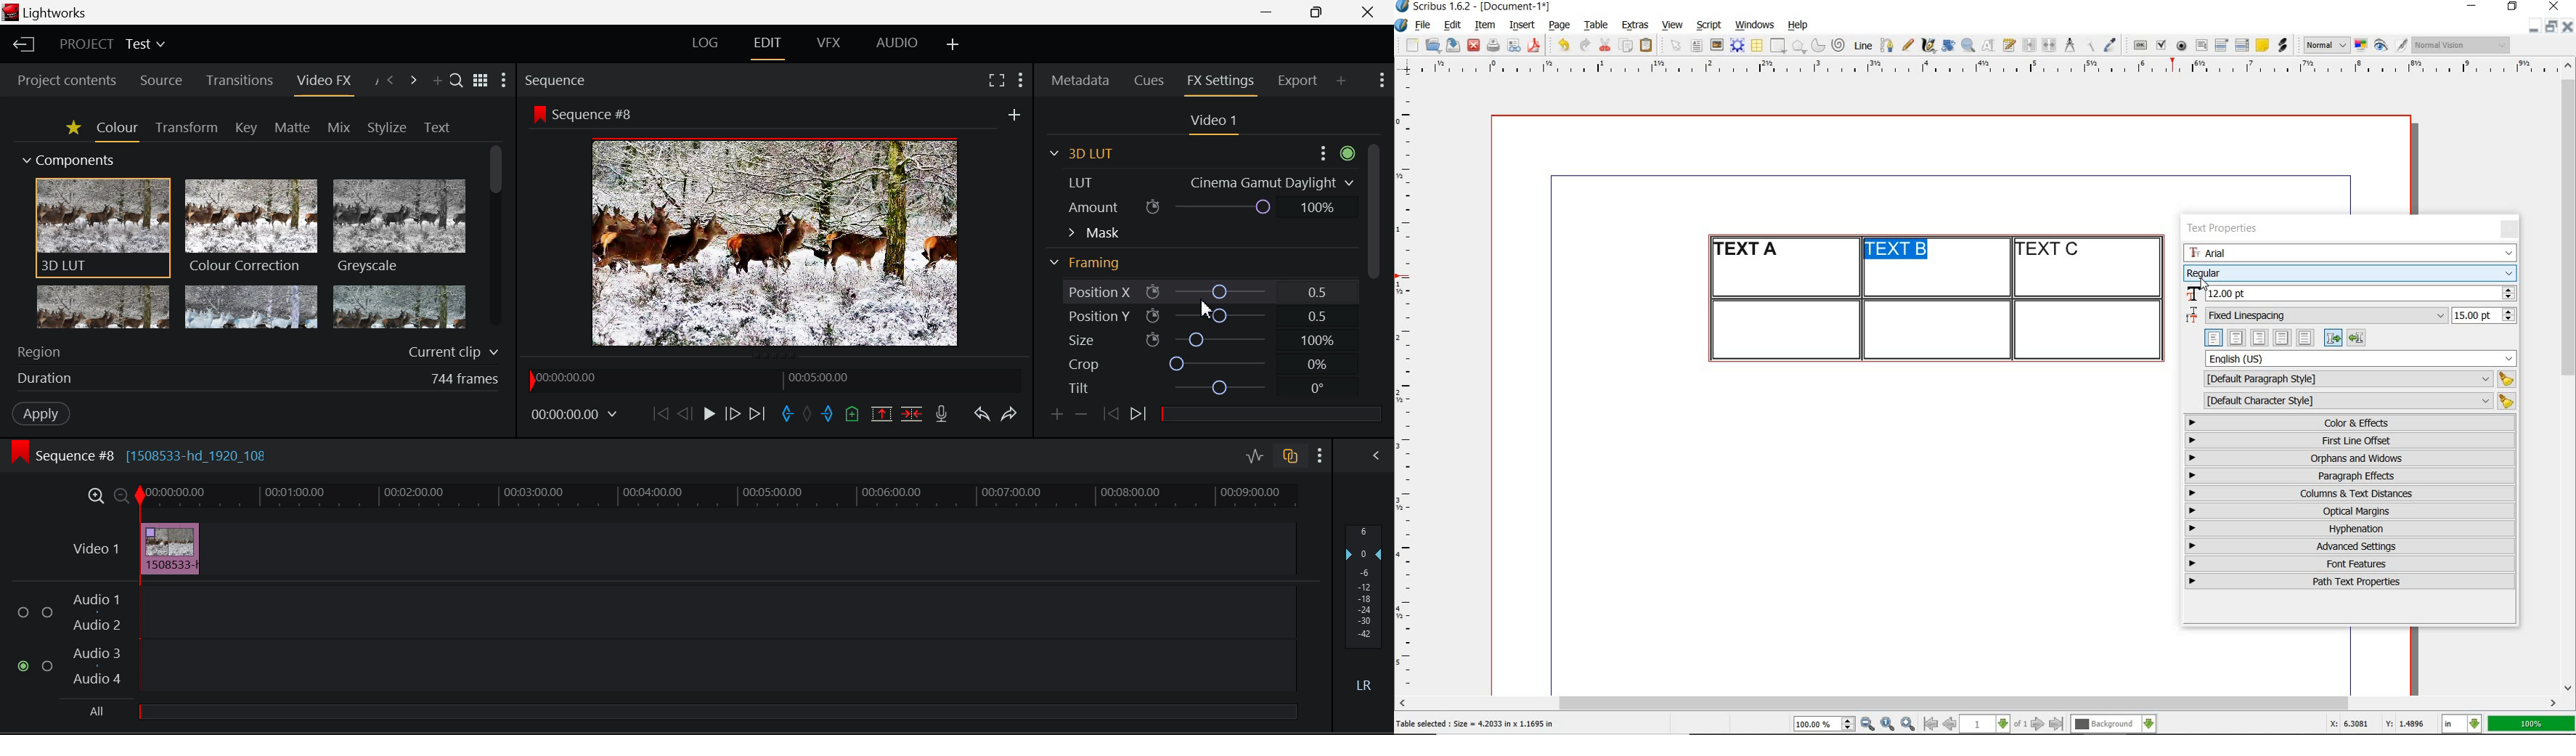  I want to click on Audio Track, so click(718, 664).